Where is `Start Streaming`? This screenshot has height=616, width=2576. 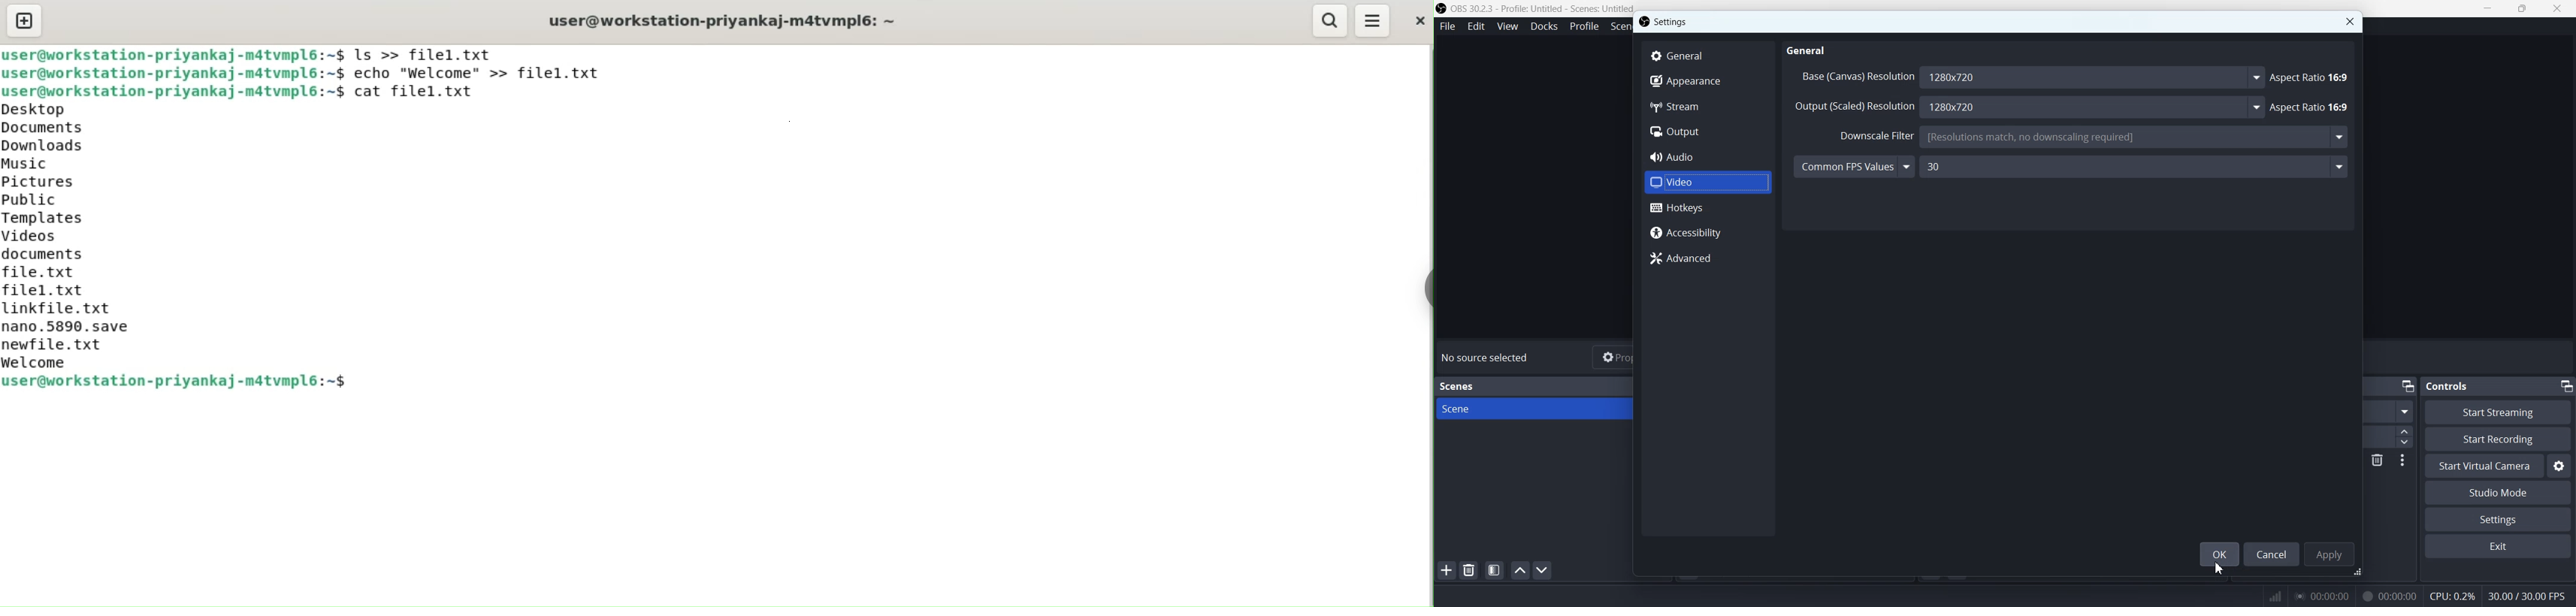 Start Streaming is located at coordinates (2498, 412).